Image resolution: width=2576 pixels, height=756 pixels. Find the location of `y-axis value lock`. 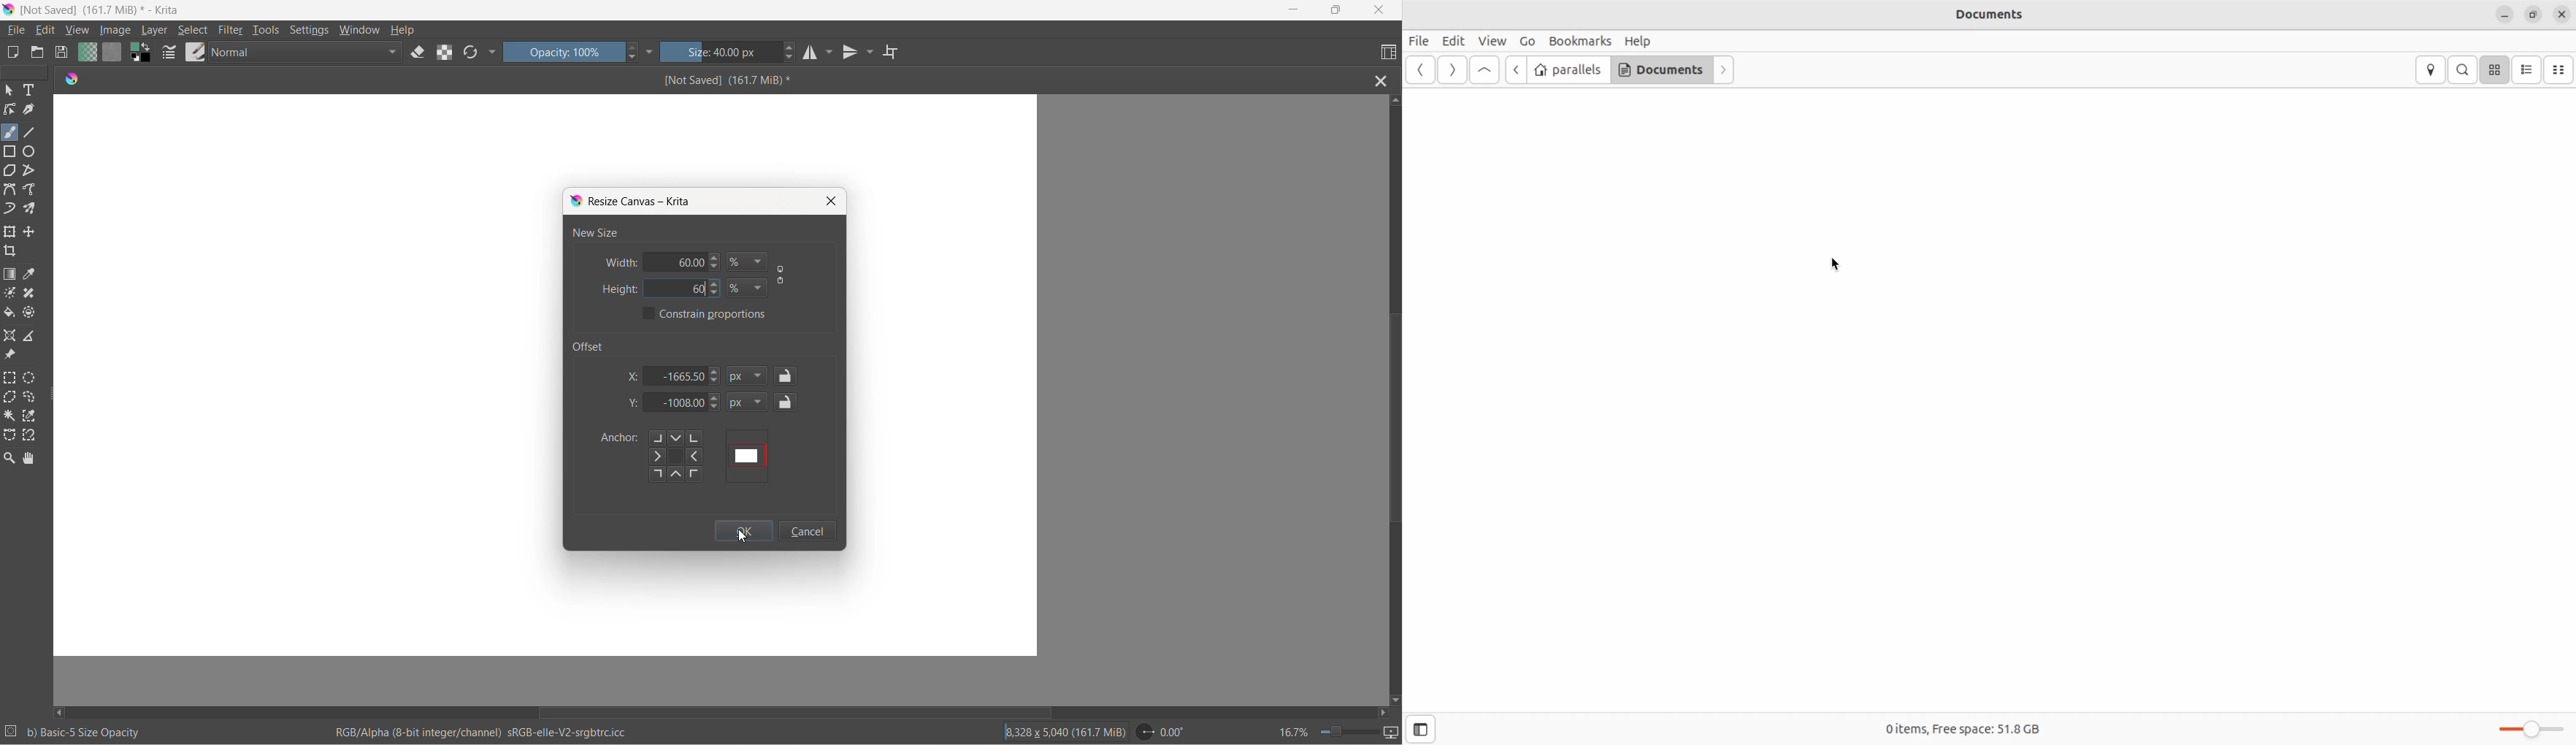

y-axis value lock is located at coordinates (787, 402).